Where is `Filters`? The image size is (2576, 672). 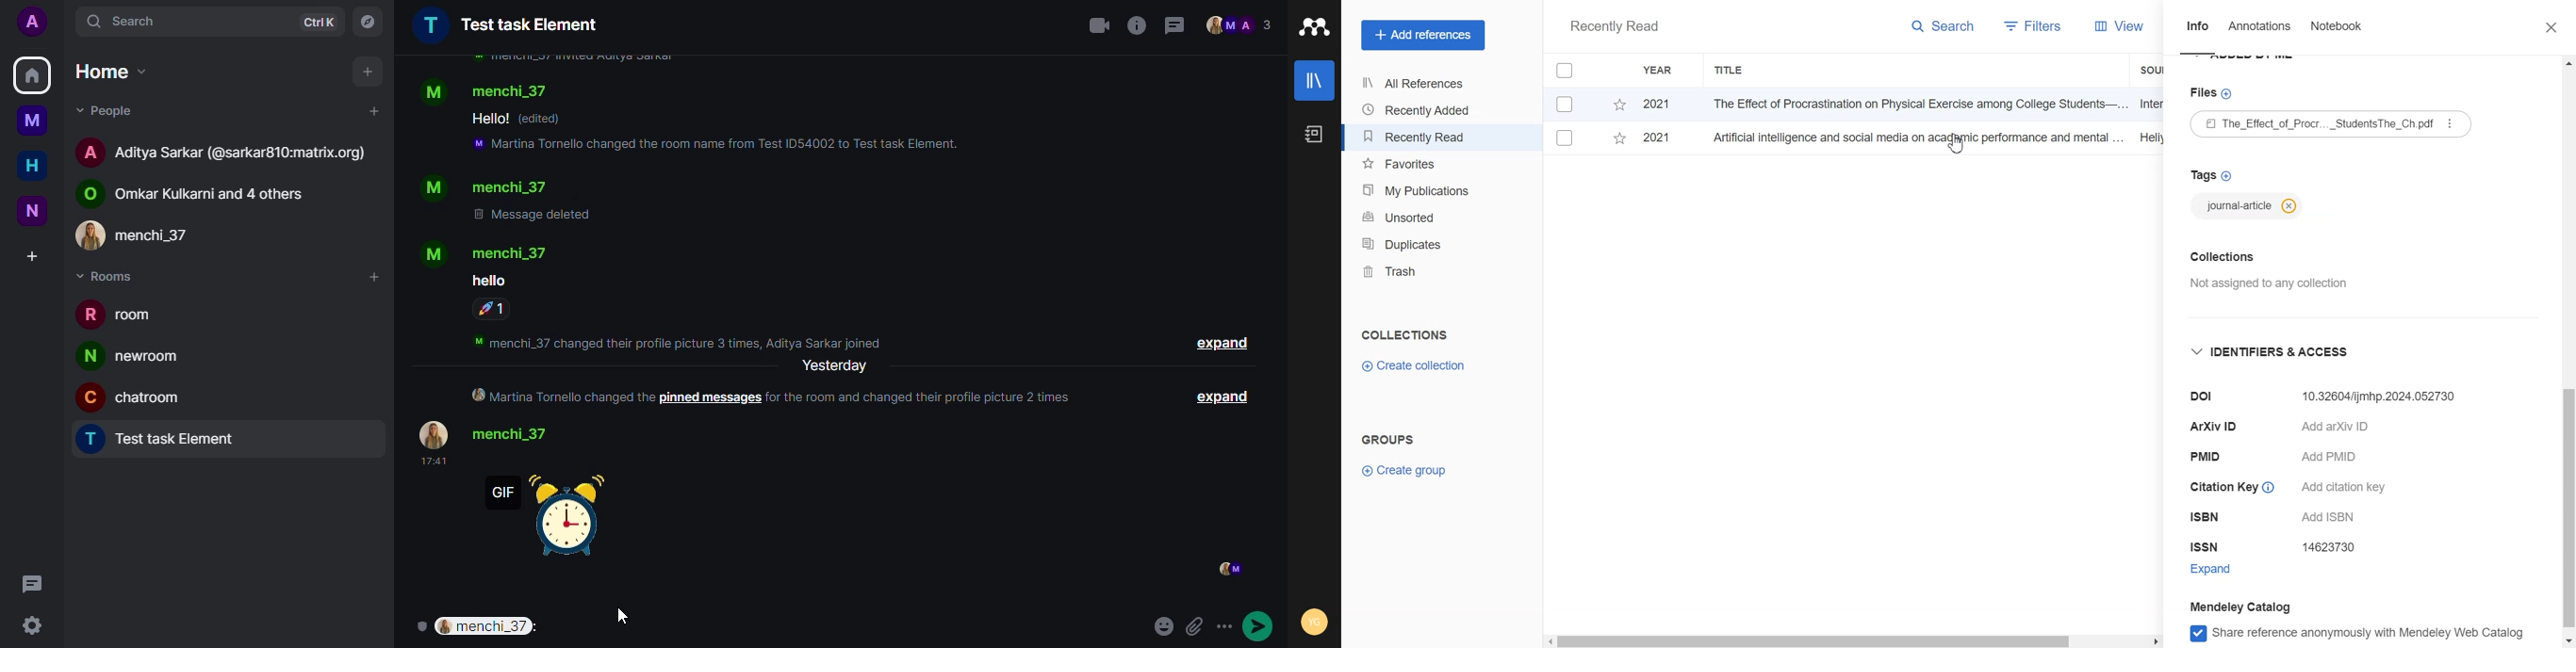
Filters is located at coordinates (2028, 28).